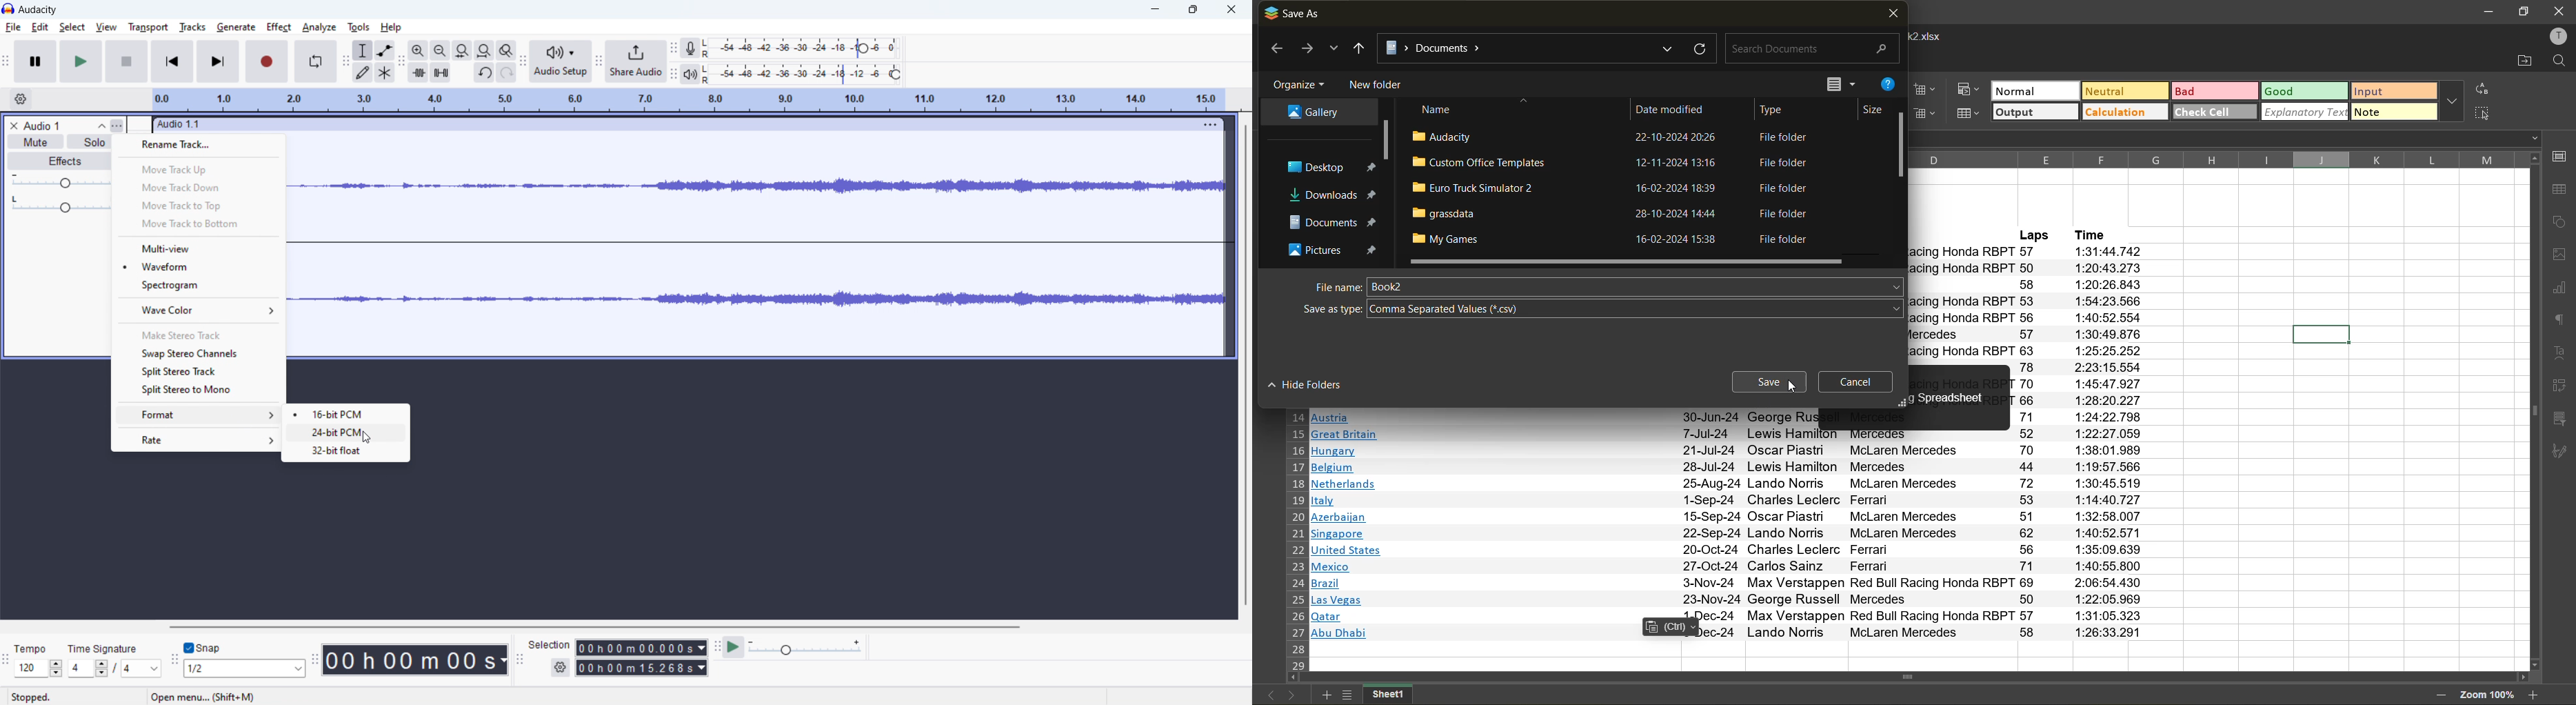 The width and height of the screenshot is (2576, 728). What do you see at coordinates (345, 61) in the screenshot?
I see `tools toolbar ` at bounding box center [345, 61].